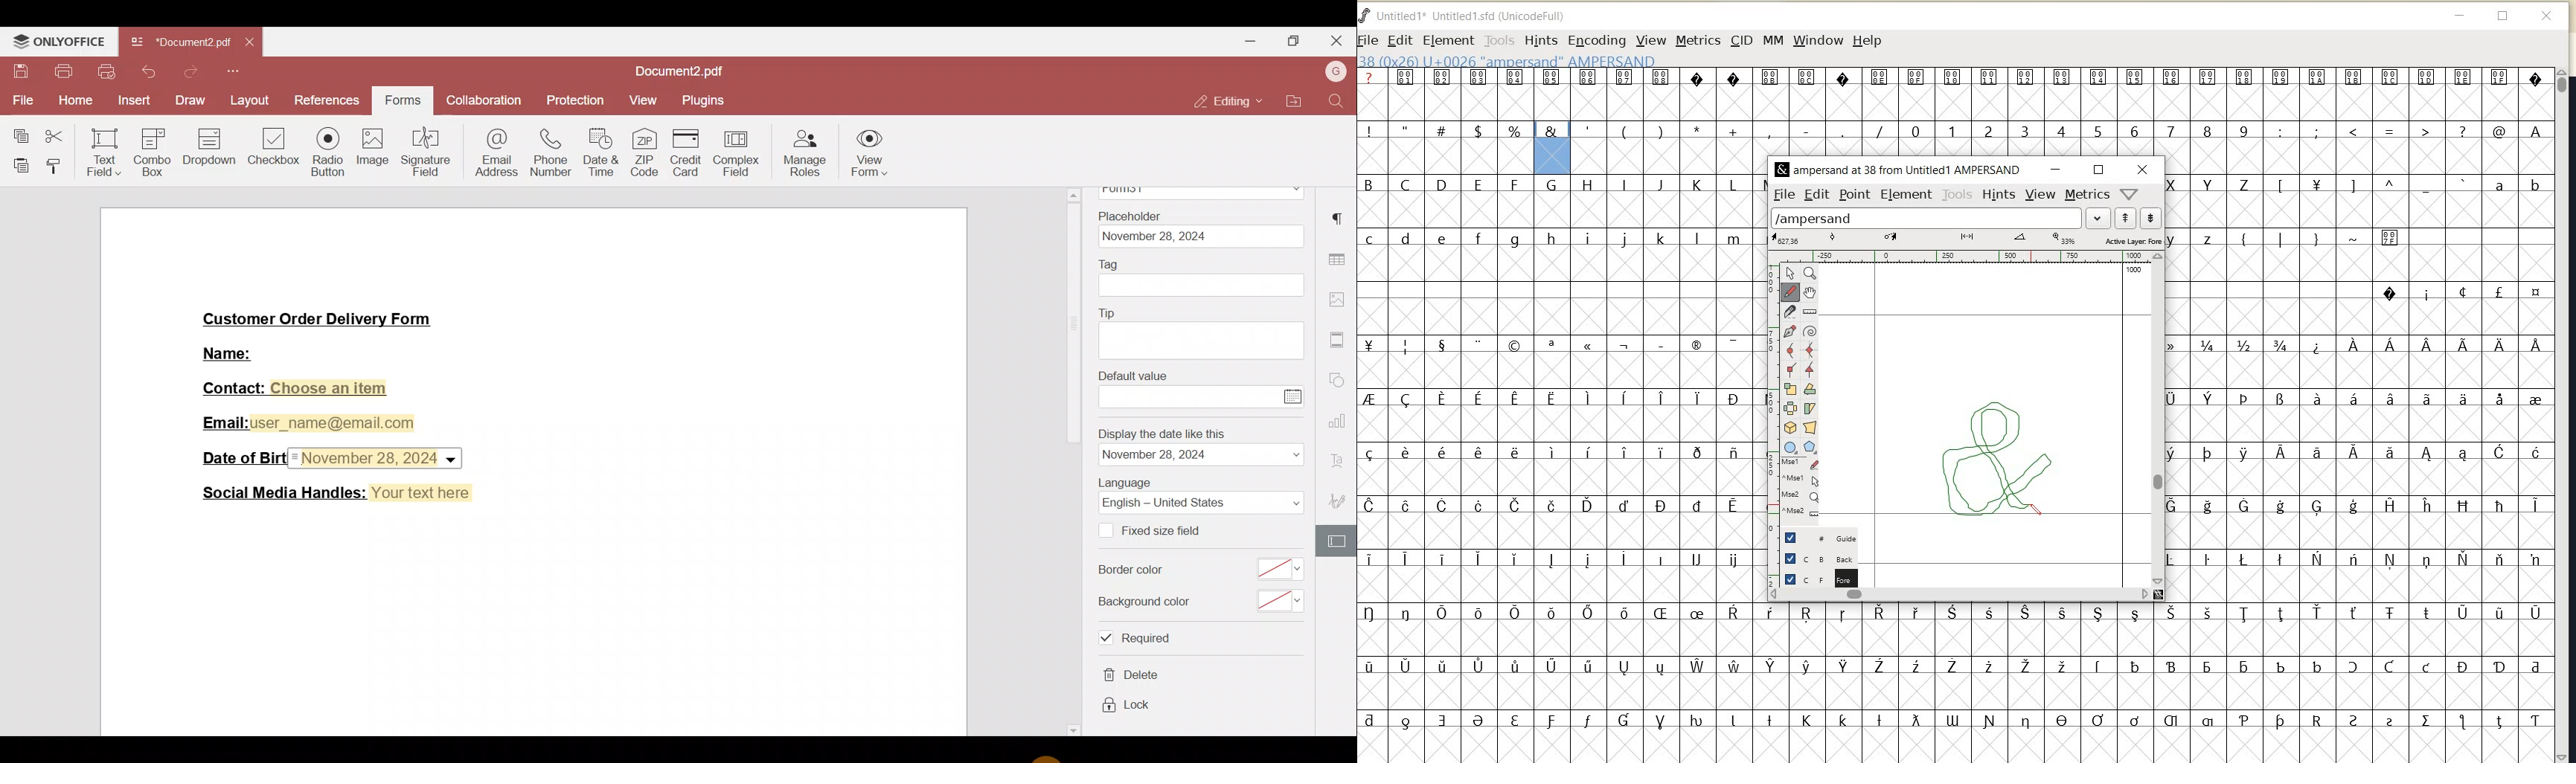 Image resolution: width=2576 pixels, height=784 pixels. What do you see at coordinates (105, 71) in the screenshot?
I see `Quick print` at bounding box center [105, 71].